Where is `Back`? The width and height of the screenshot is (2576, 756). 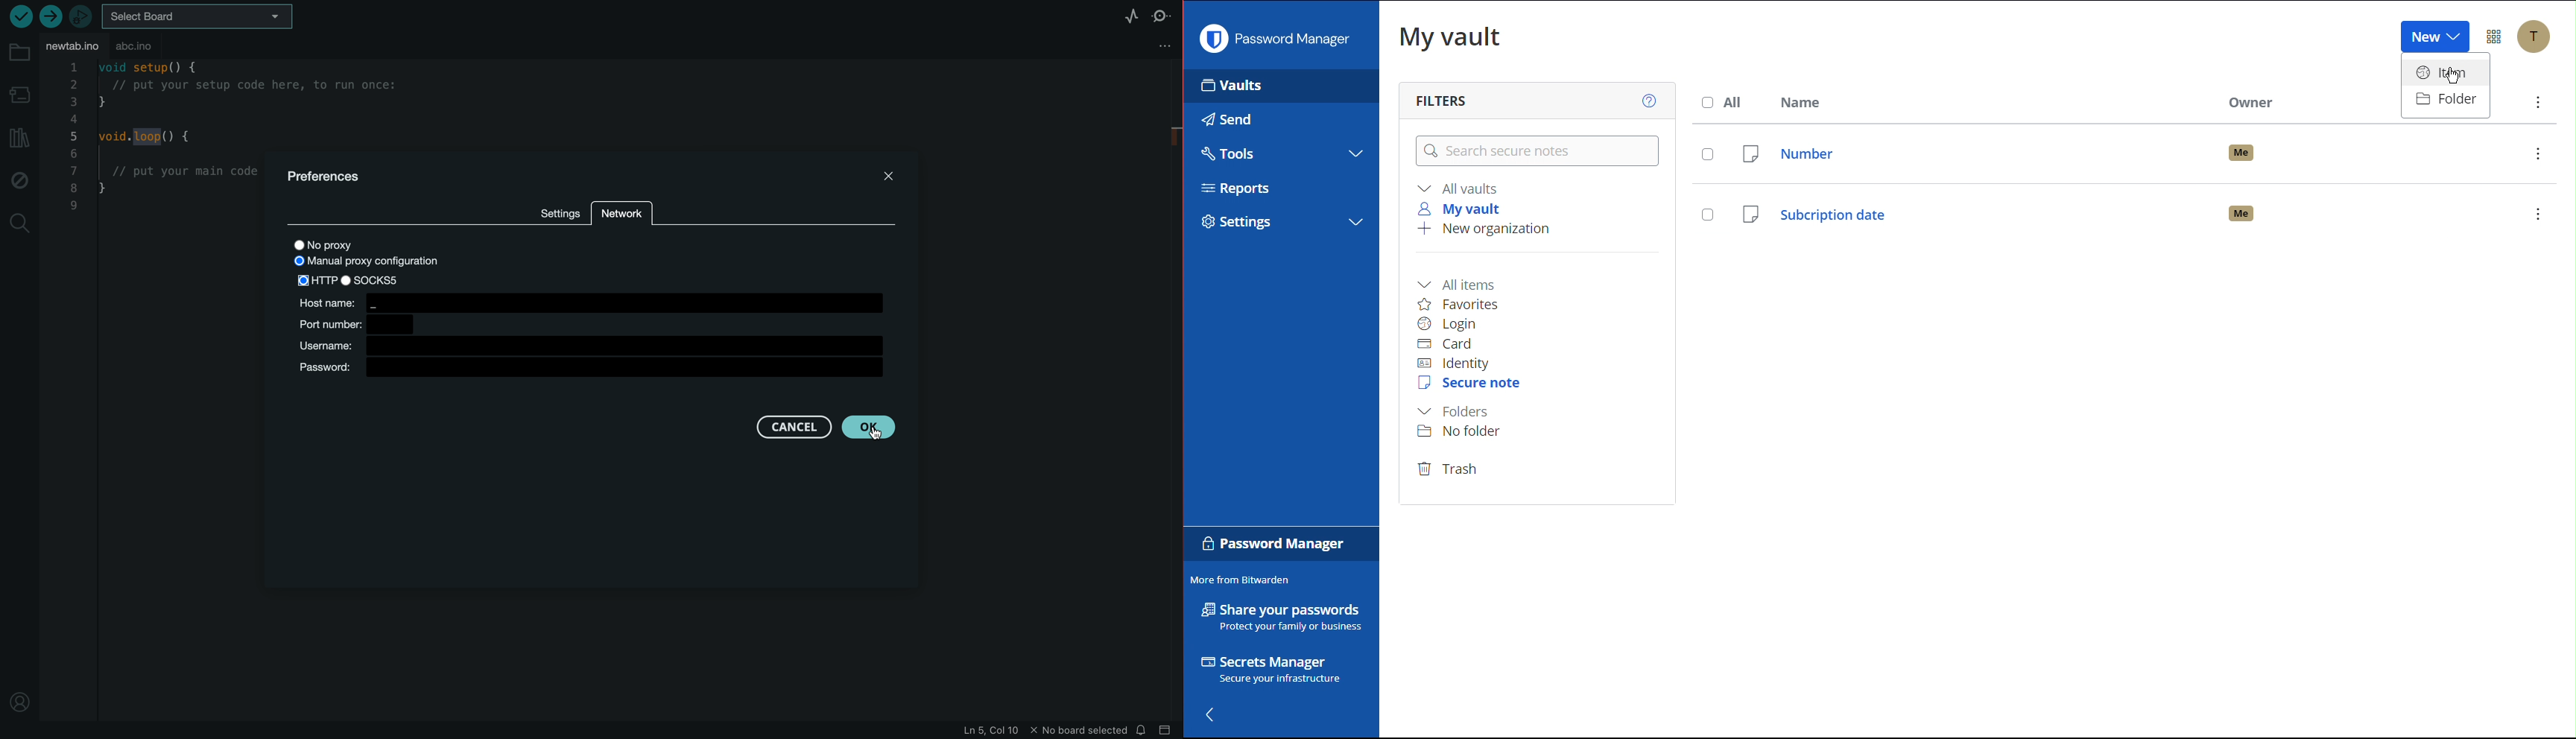
Back is located at coordinates (1218, 714).